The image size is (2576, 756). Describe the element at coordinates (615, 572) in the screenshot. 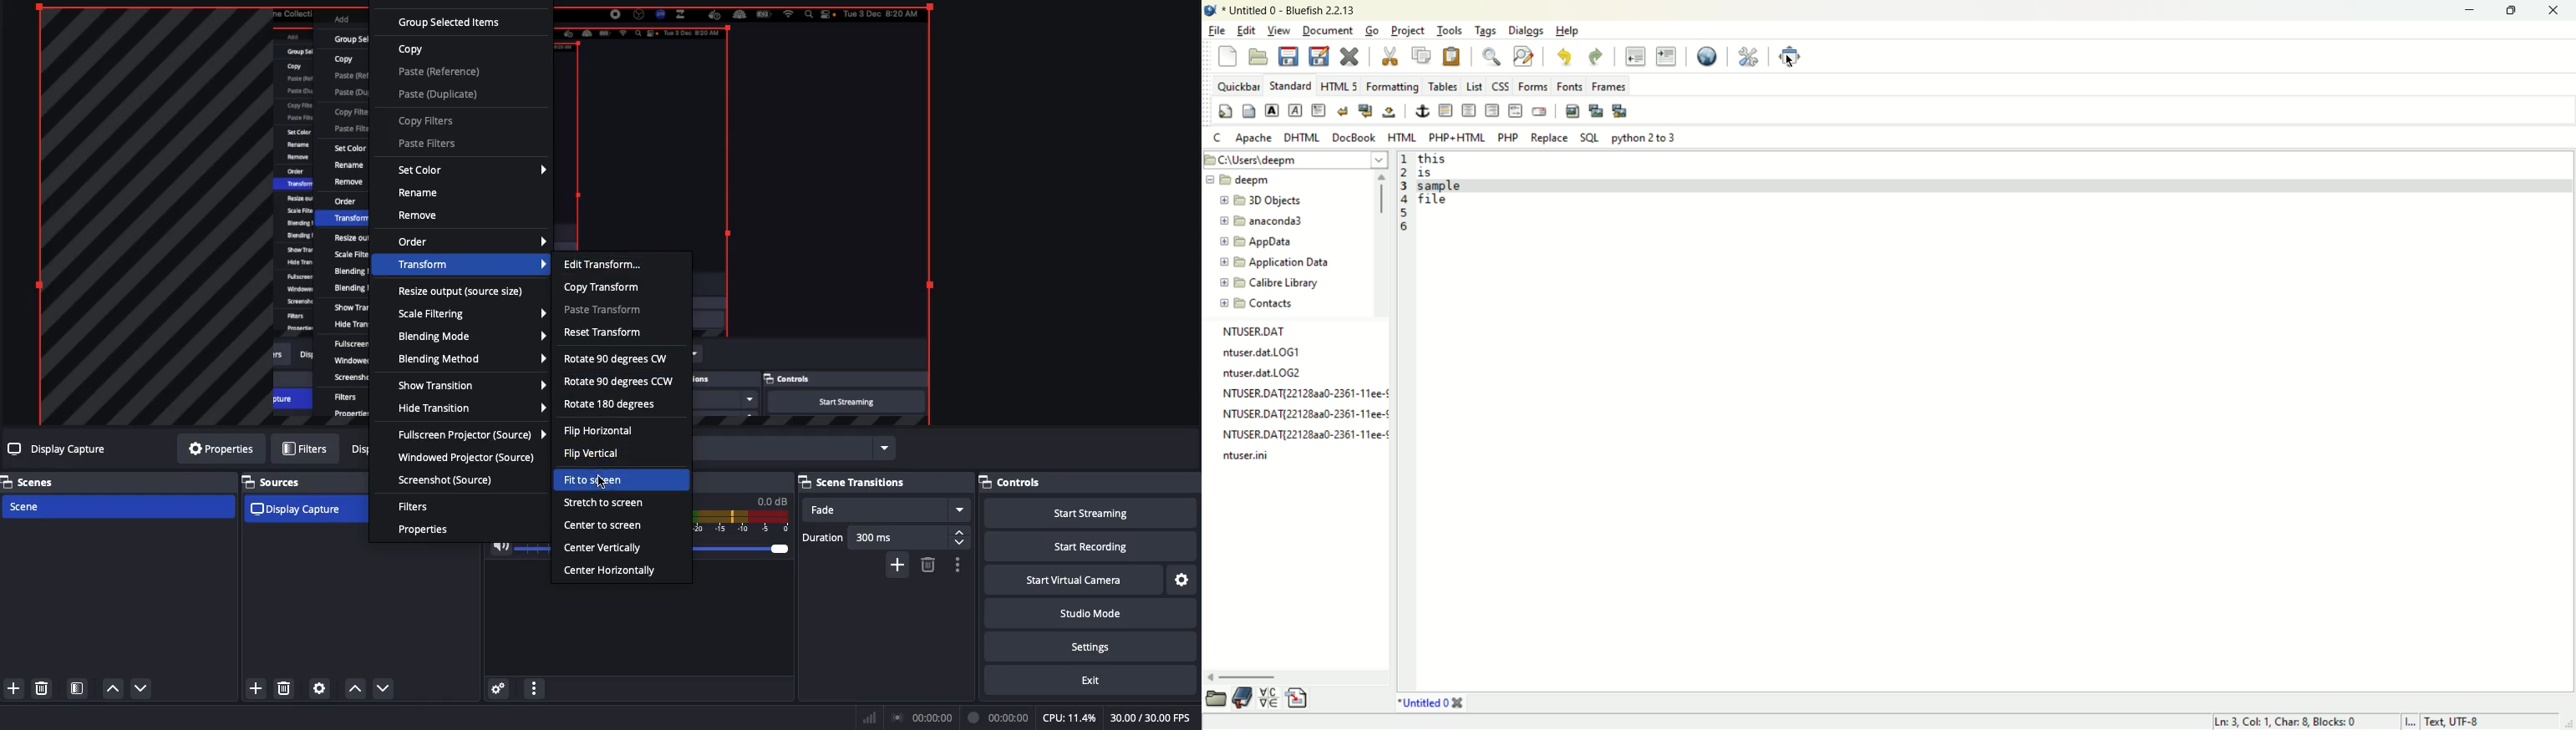

I see `Center horizontally` at that location.